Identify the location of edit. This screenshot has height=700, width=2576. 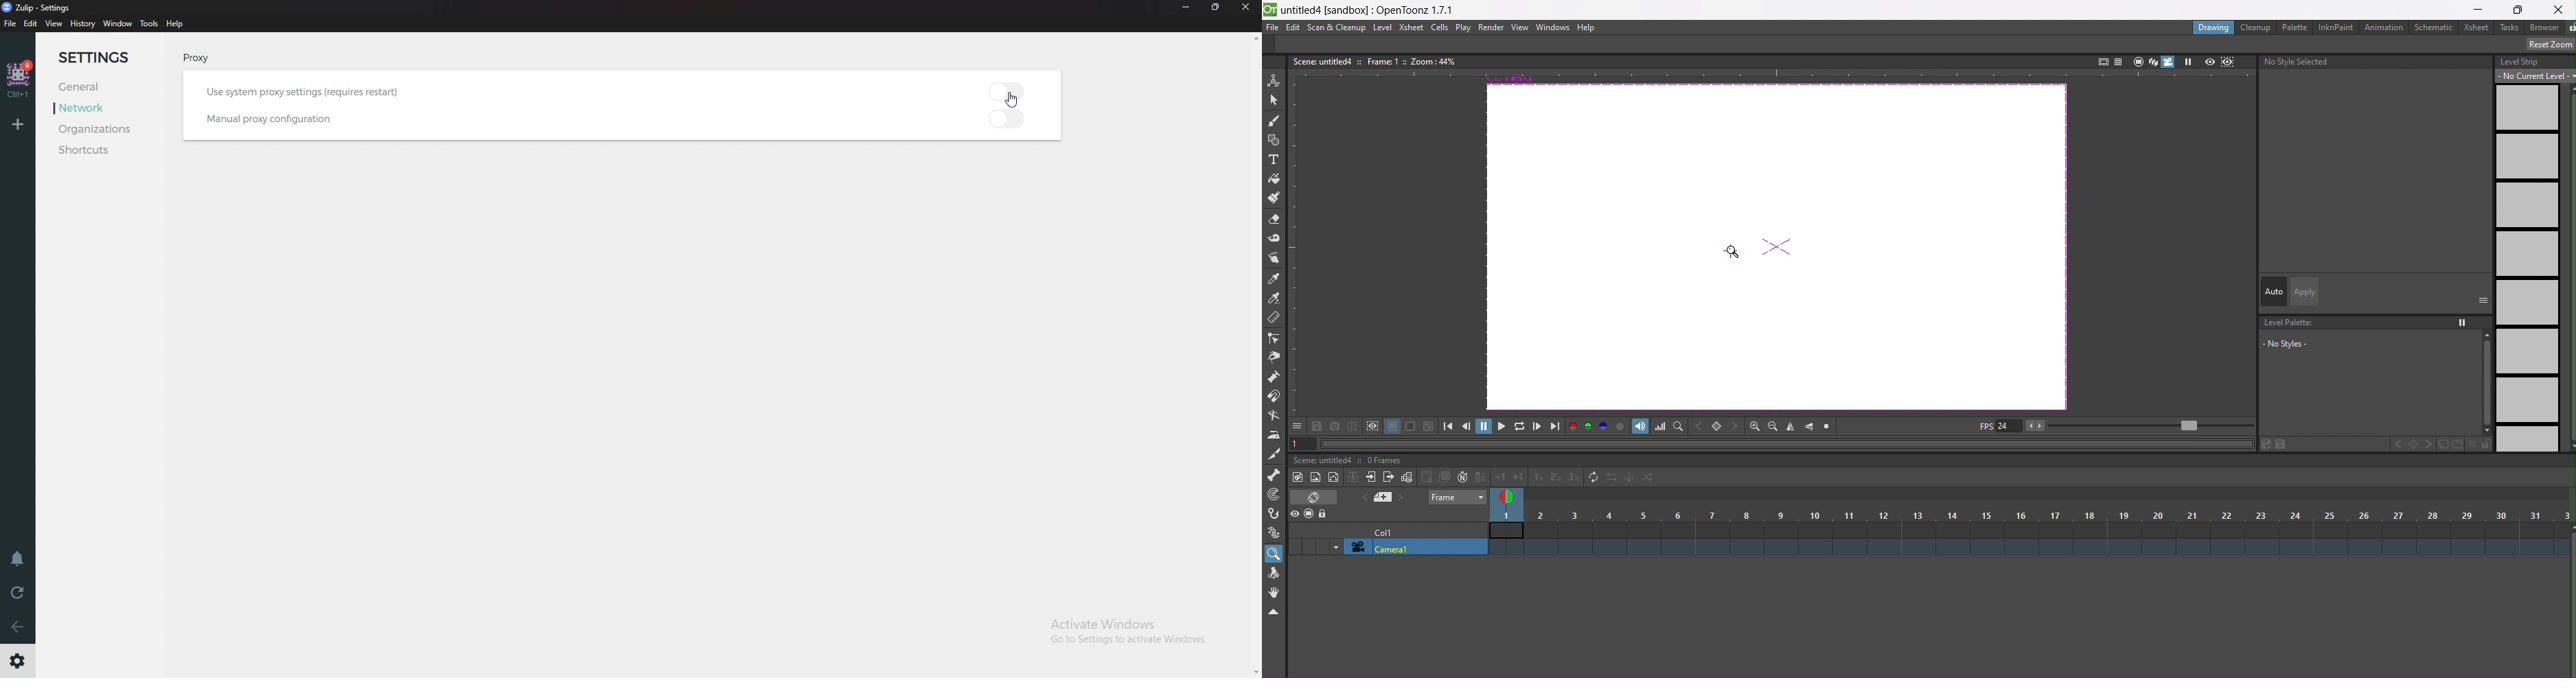
(31, 24).